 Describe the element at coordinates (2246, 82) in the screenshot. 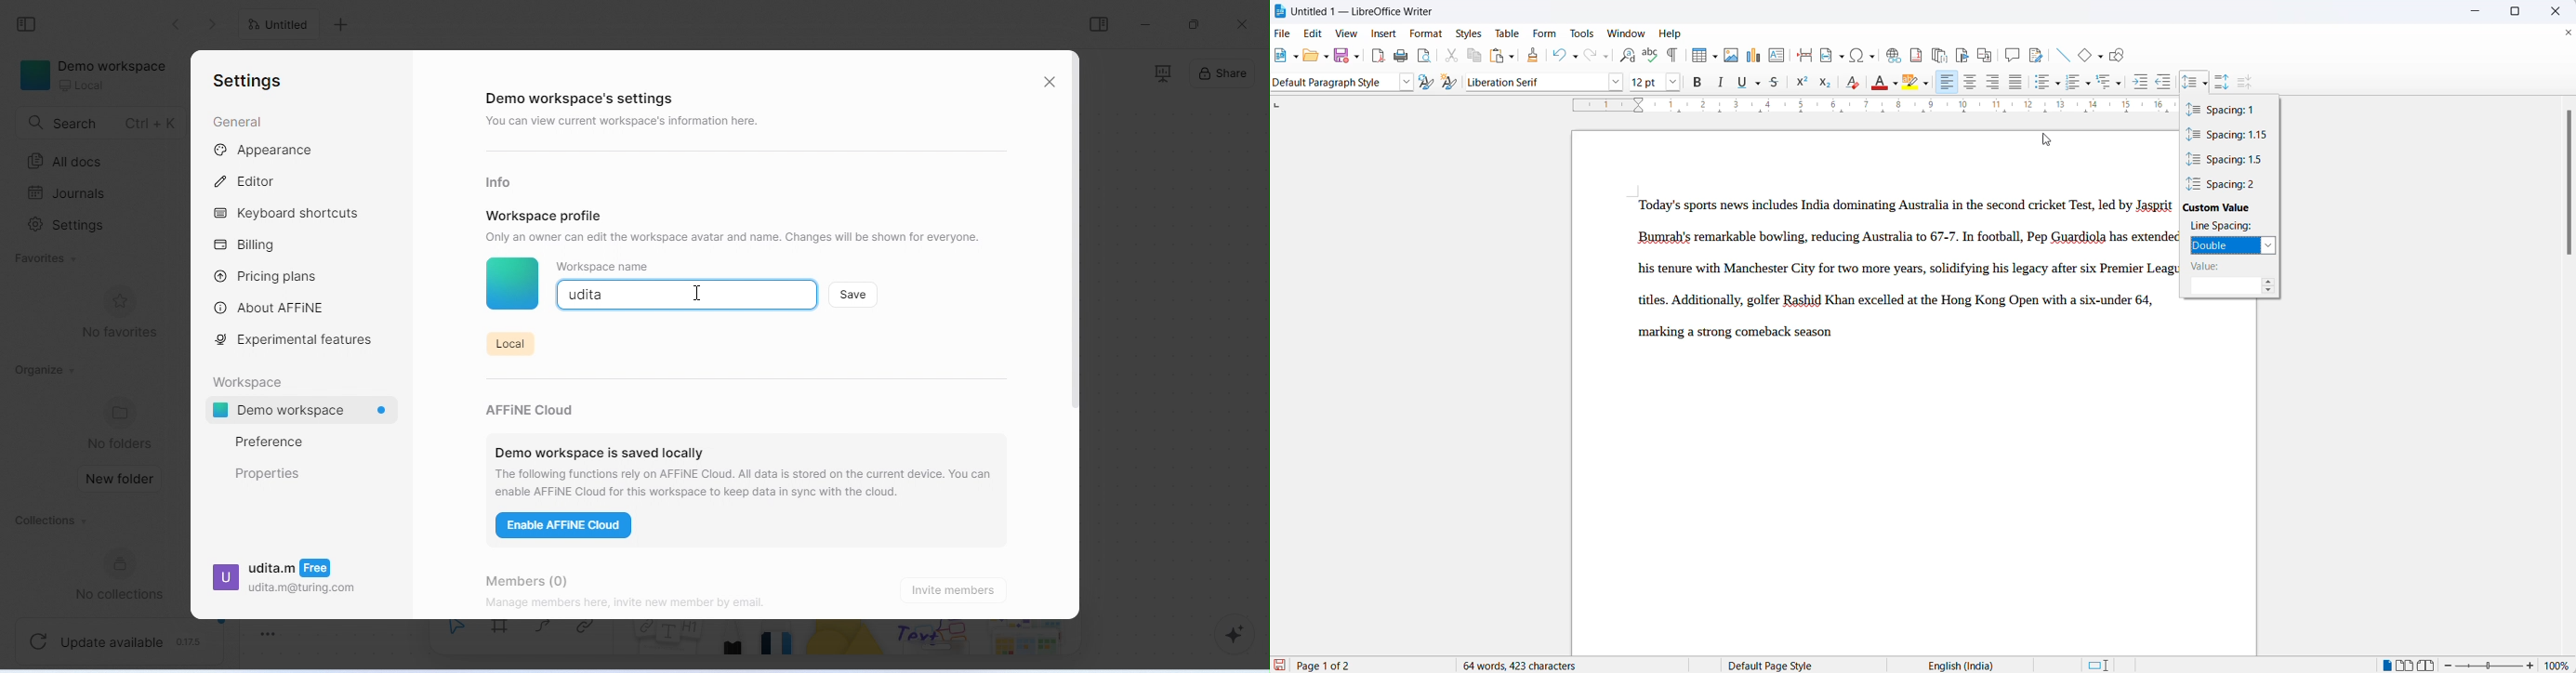

I see `decrease paragraph spacing` at that location.